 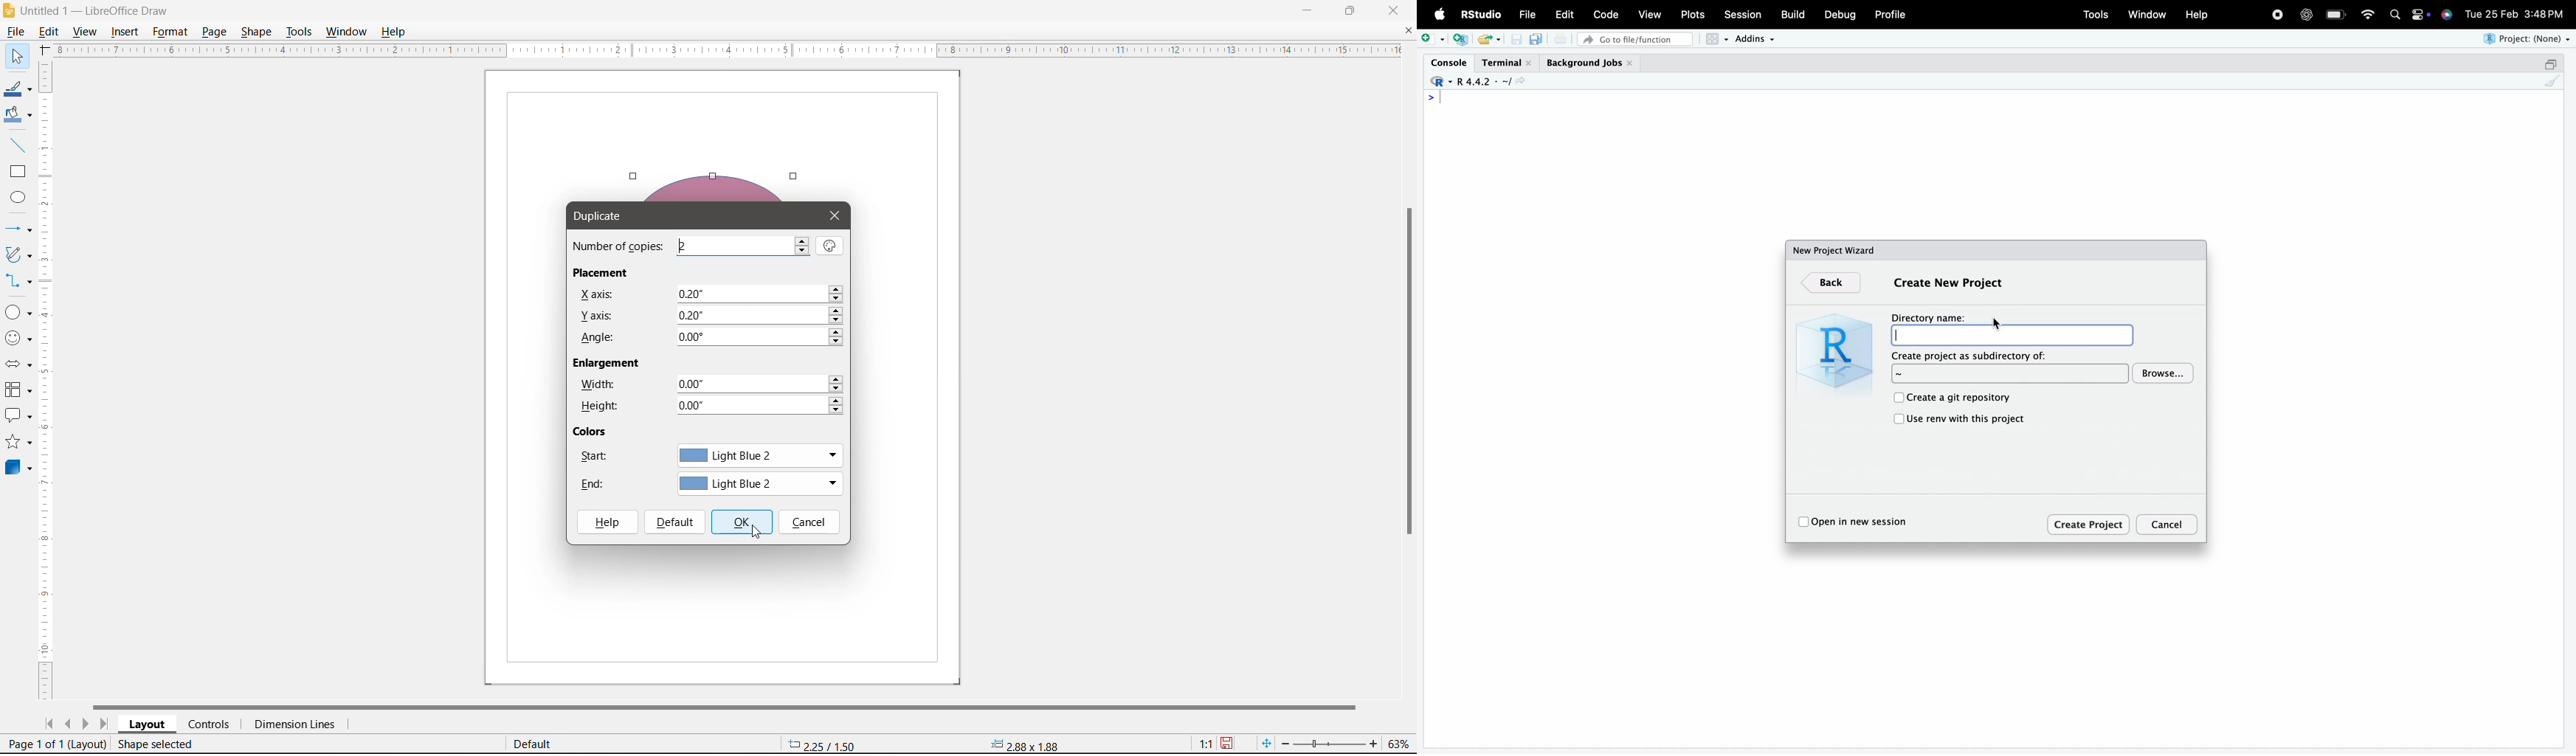 I want to click on Set Y axis positioning, so click(x=759, y=314).